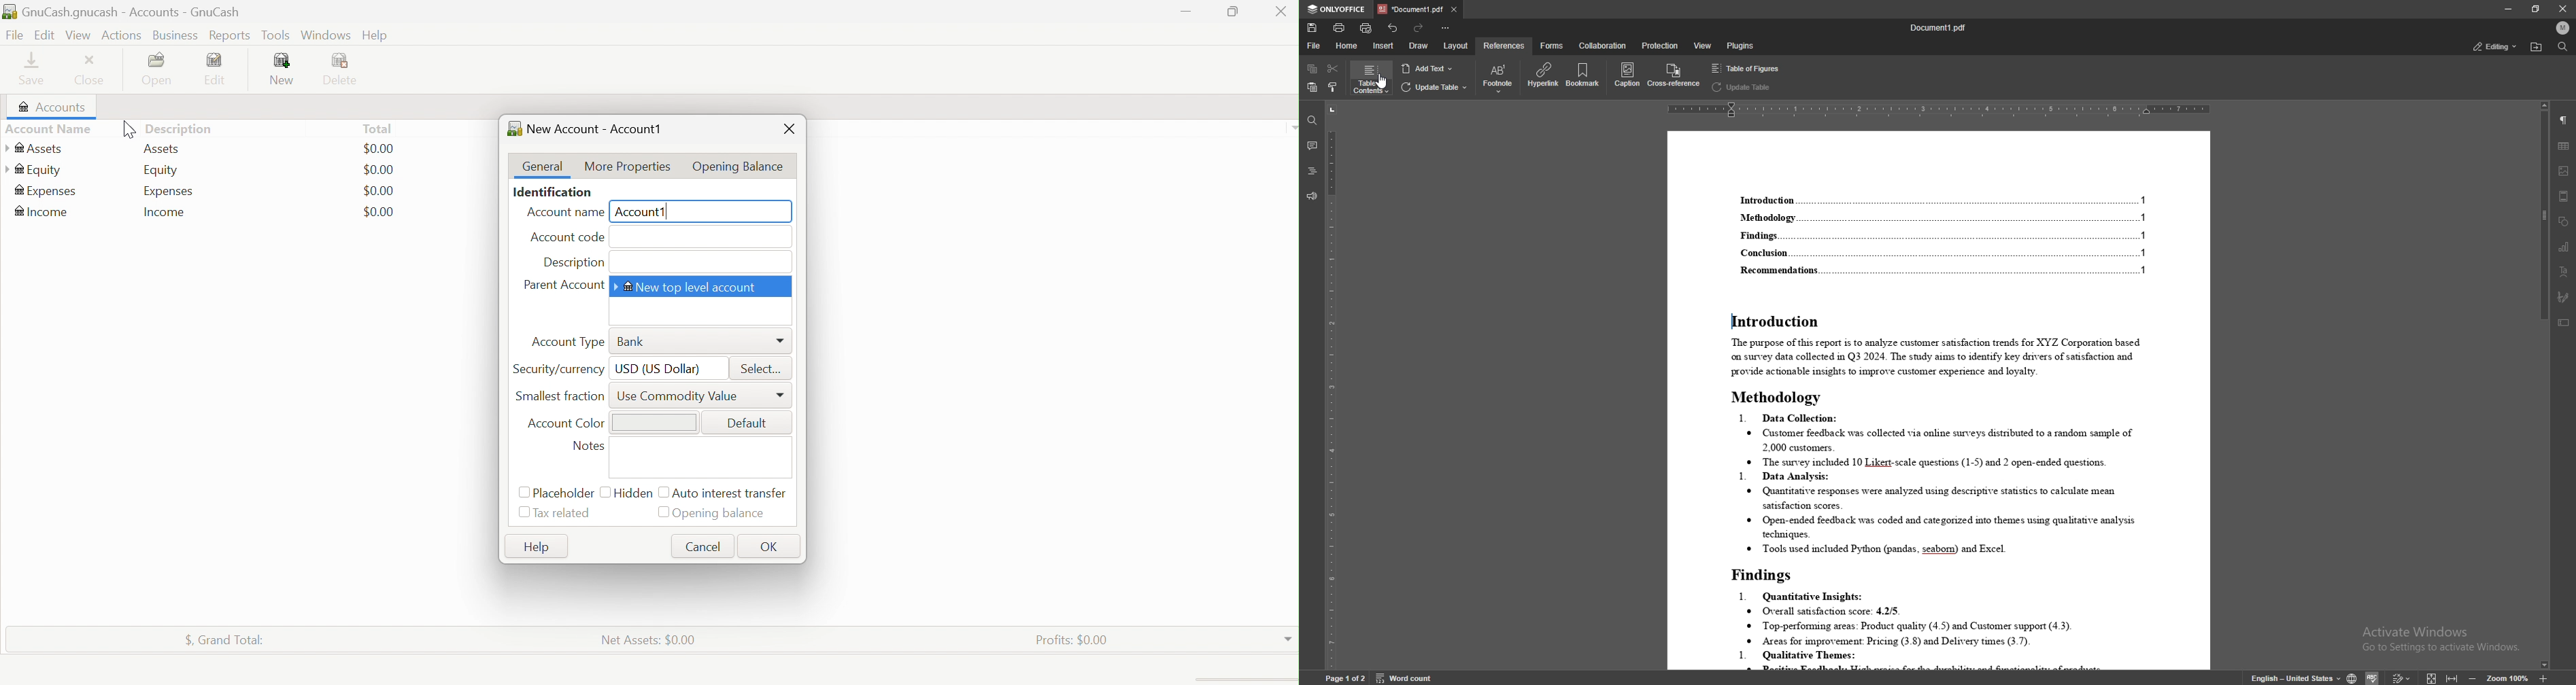 This screenshot has height=700, width=2576. Describe the element at coordinates (49, 107) in the screenshot. I see `Accounts` at that location.